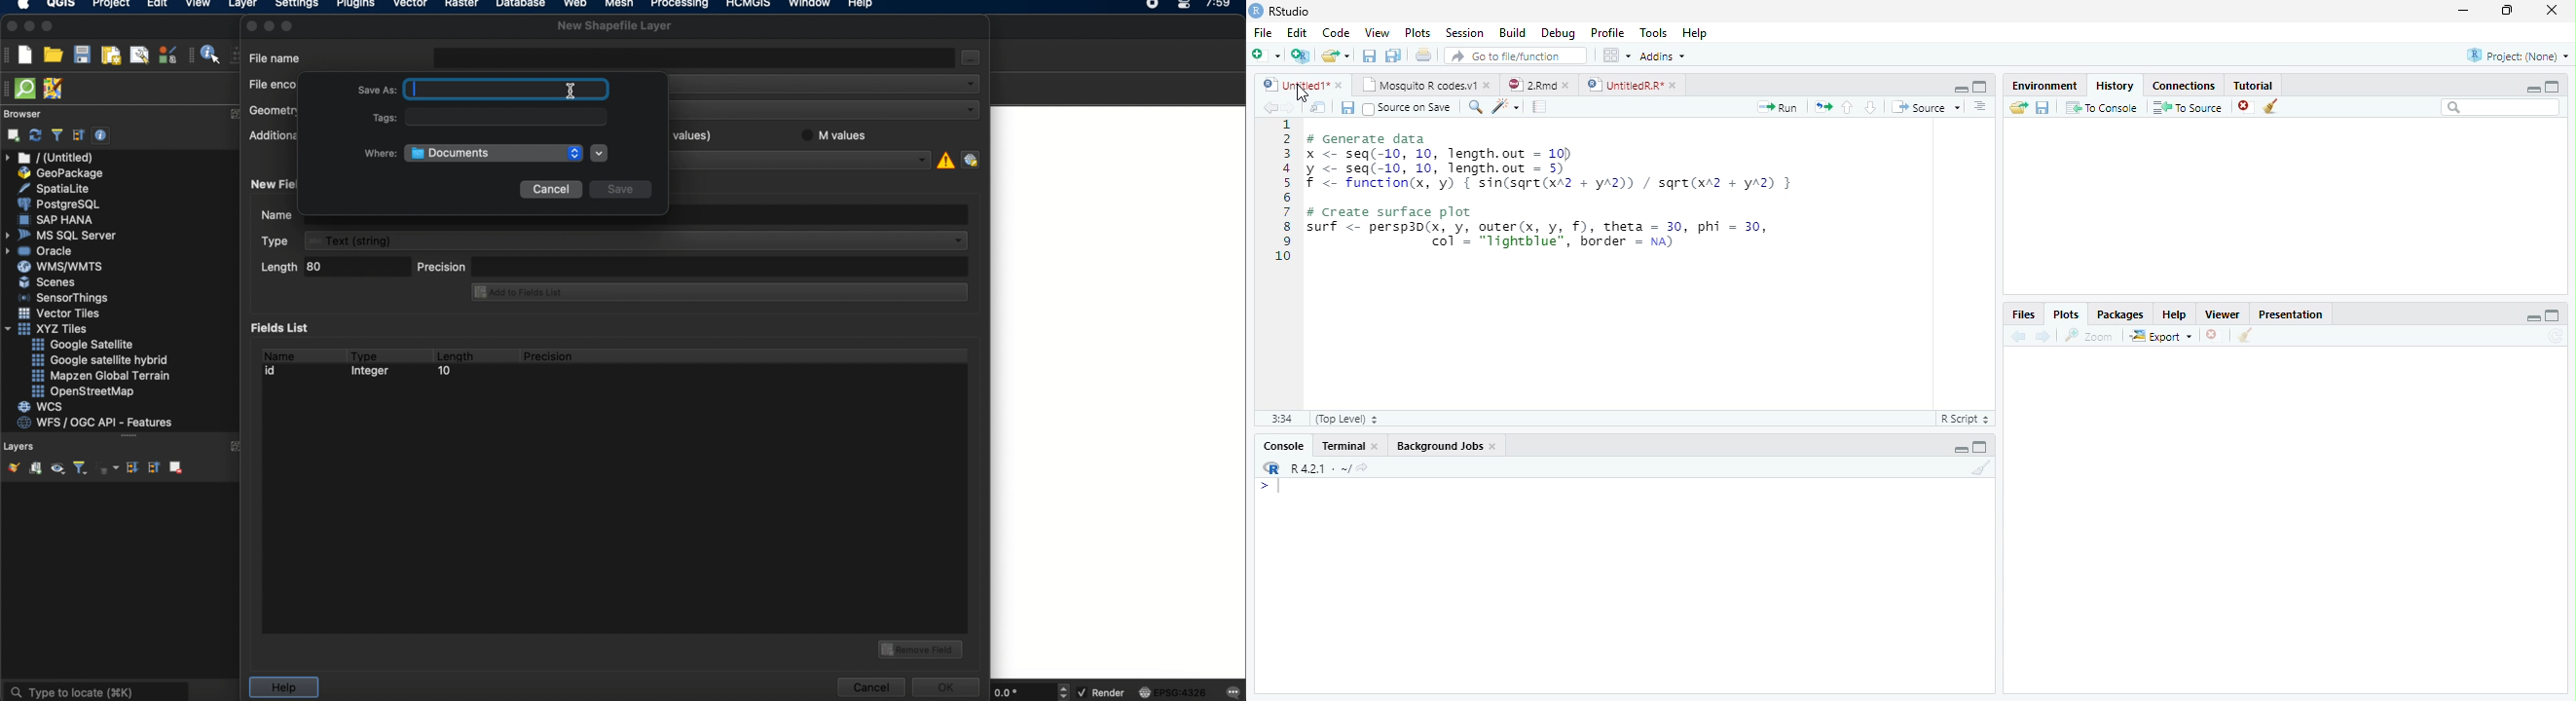 The image size is (2576, 728). Describe the element at coordinates (283, 687) in the screenshot. I see `help` at that location.